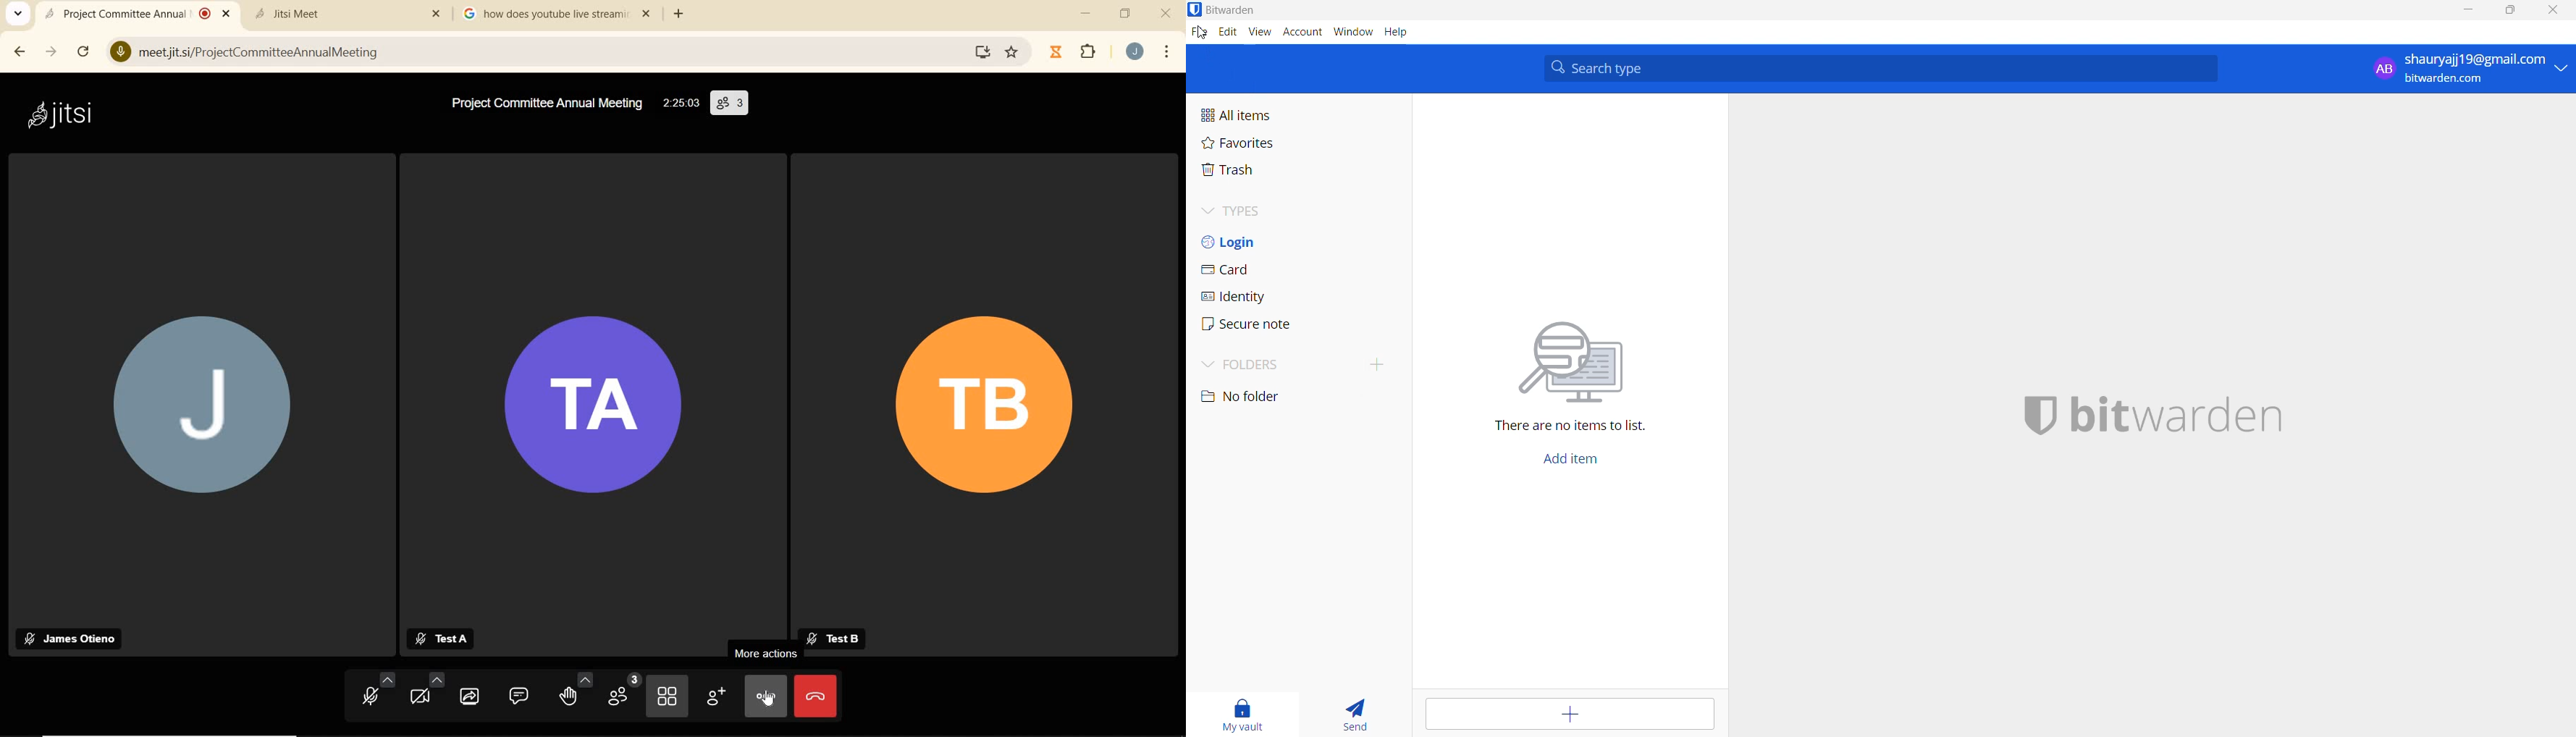 The image size is (2576, 756). Describe the element at coordinates (1085, 15) in the screenshot. I see `minimize` at that location.